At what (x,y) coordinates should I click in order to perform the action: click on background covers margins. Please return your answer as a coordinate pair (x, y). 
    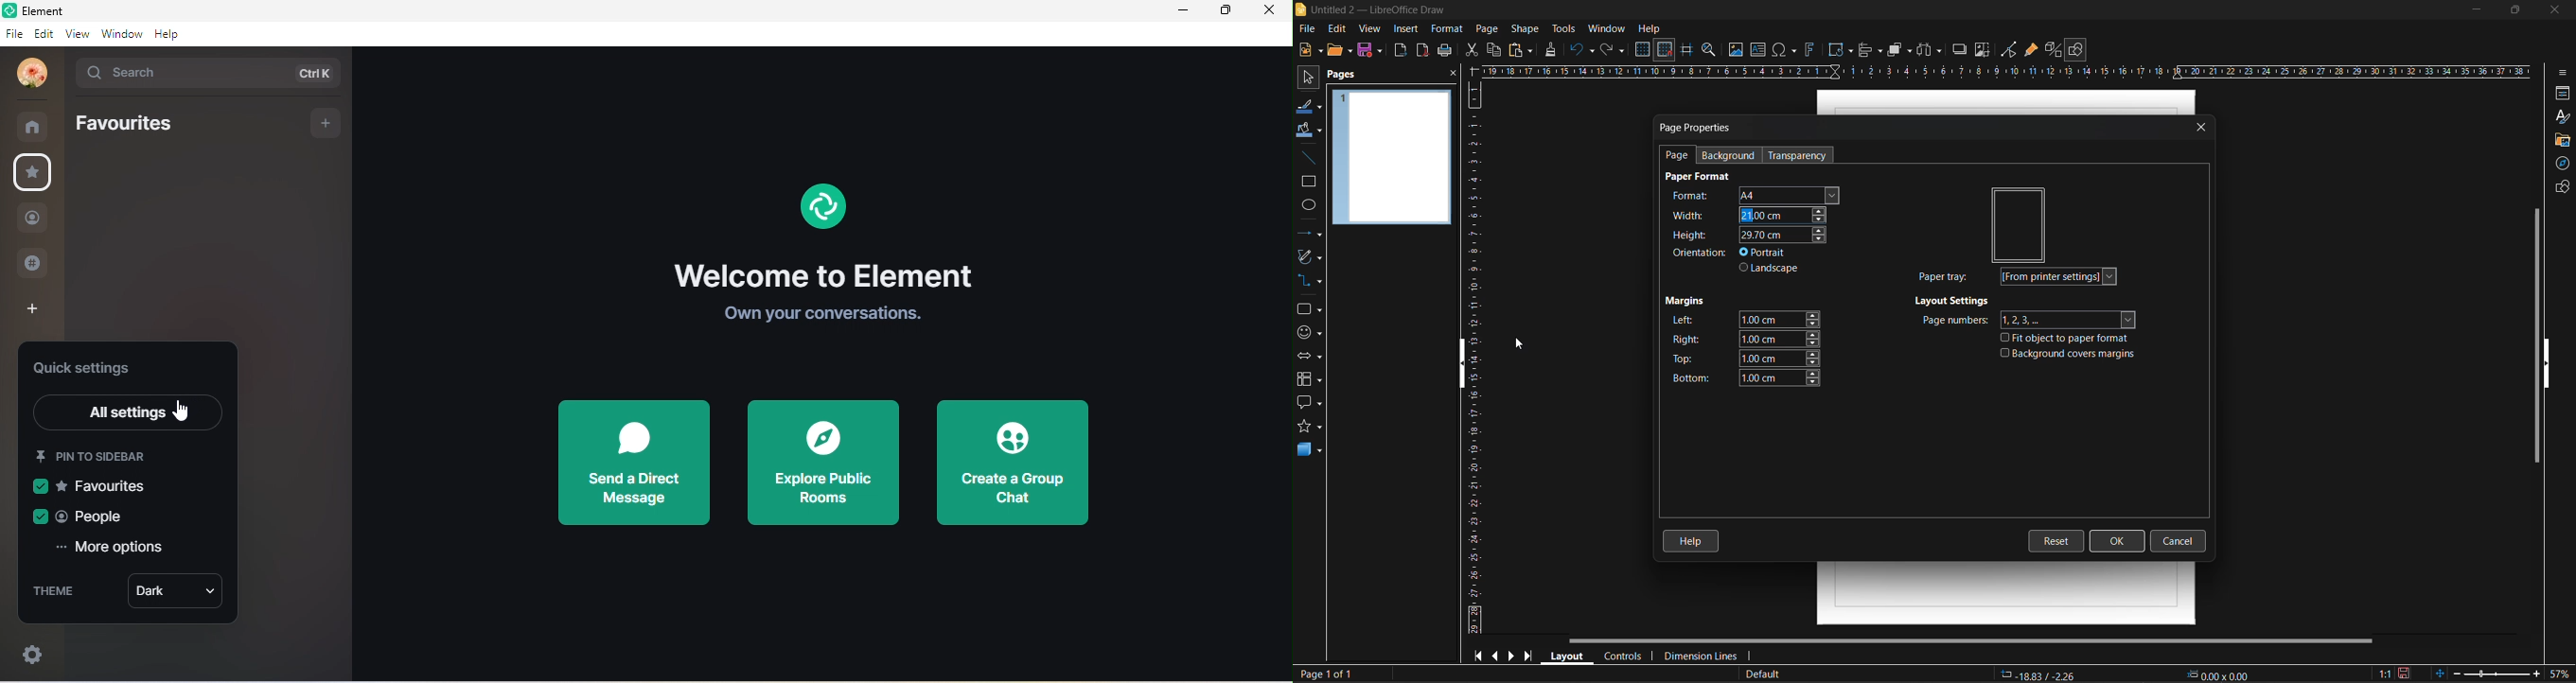
    Looking at the image, I should click on (2068, 356).